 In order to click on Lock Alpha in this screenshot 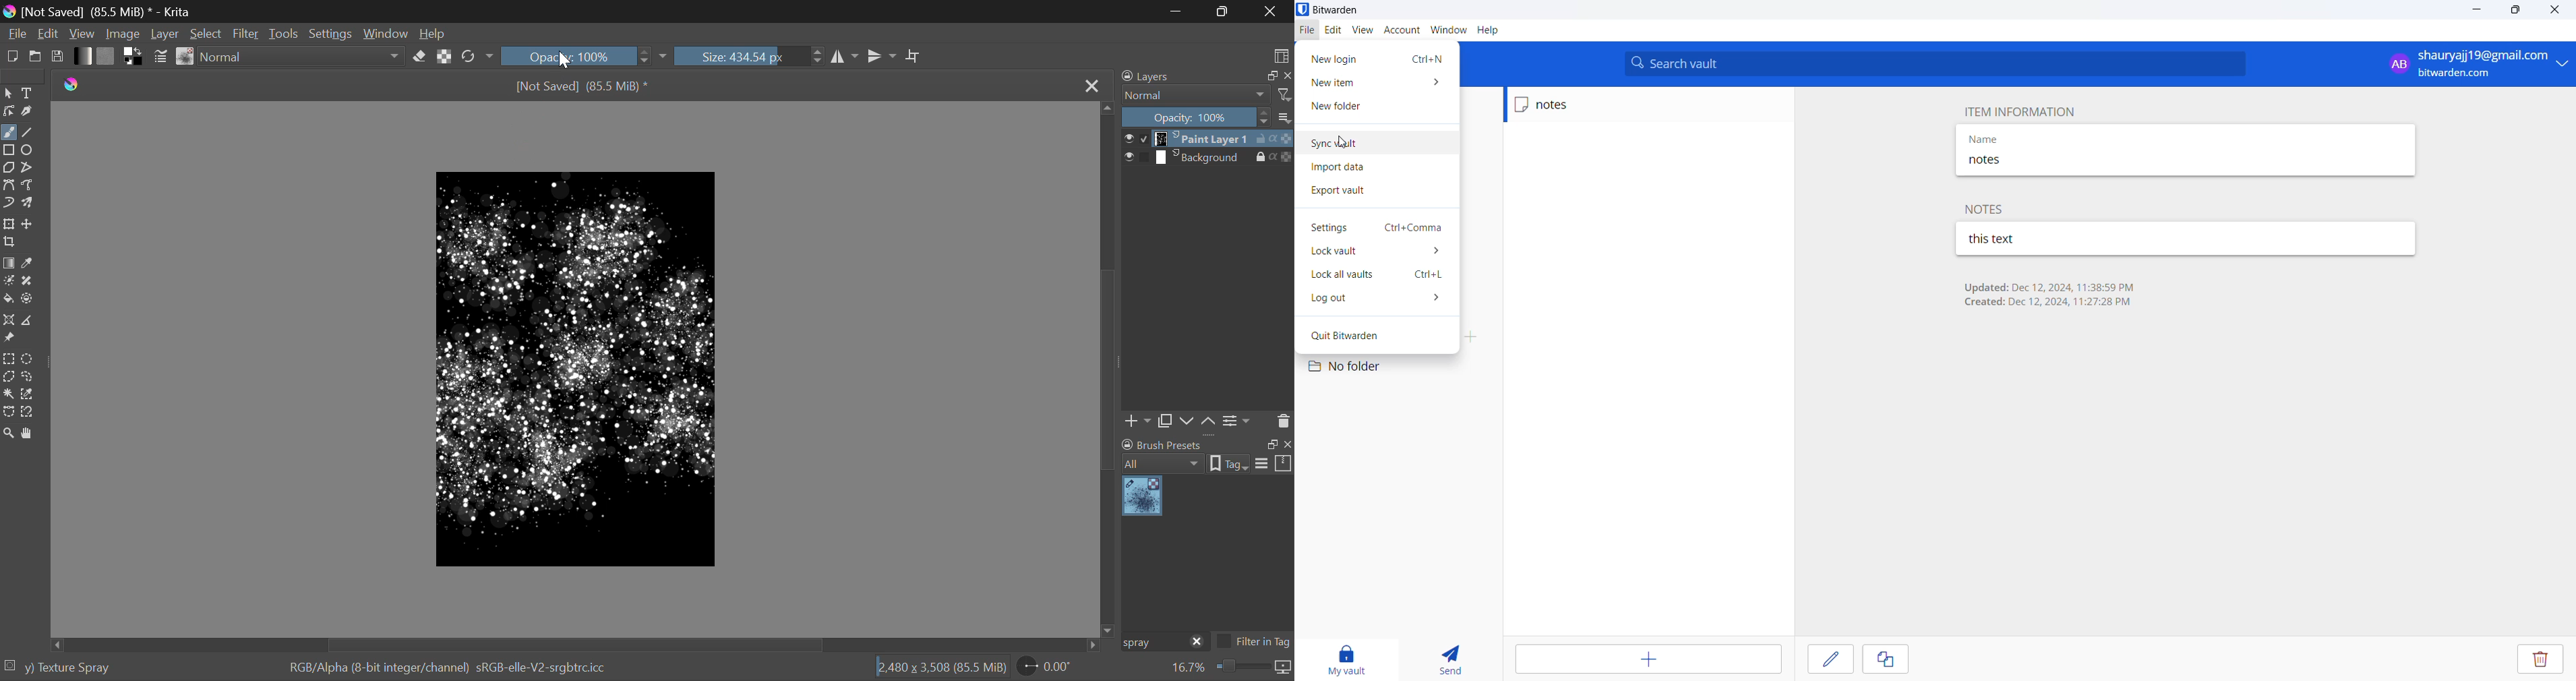, I will do `click(445, 56)`.